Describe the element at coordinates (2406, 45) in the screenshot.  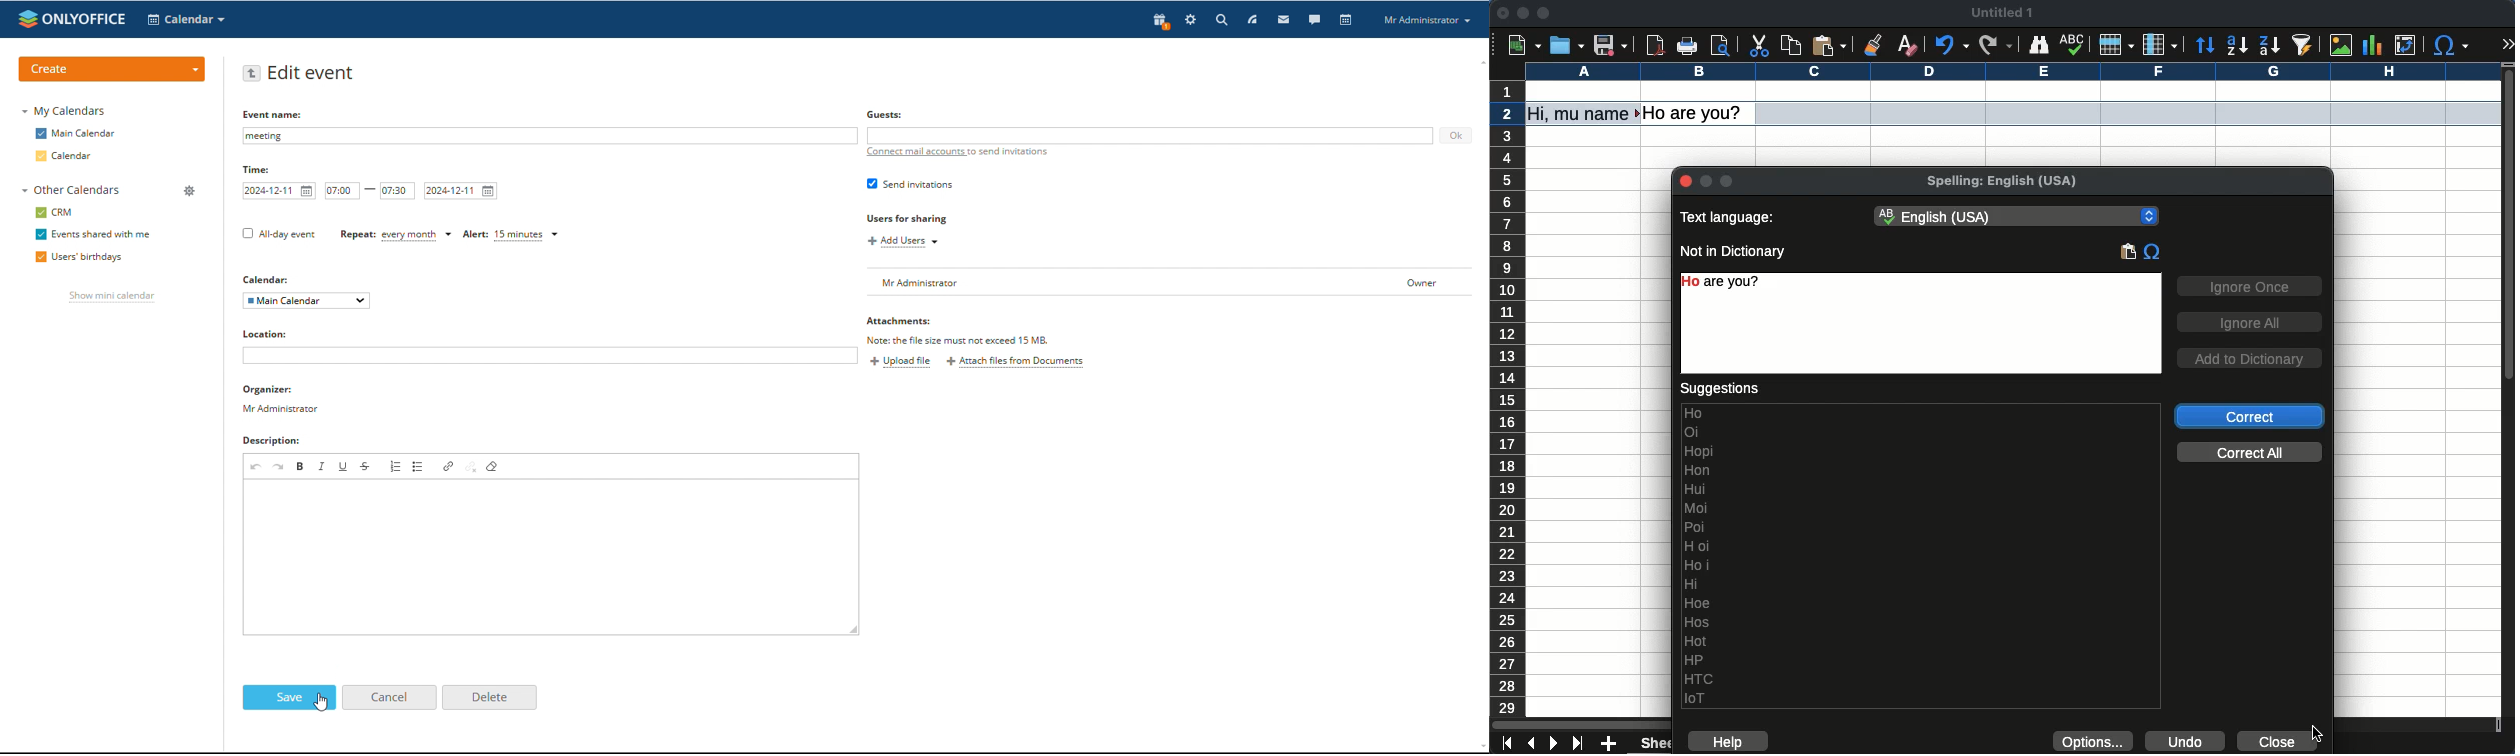
I see `pivot table` at that location.